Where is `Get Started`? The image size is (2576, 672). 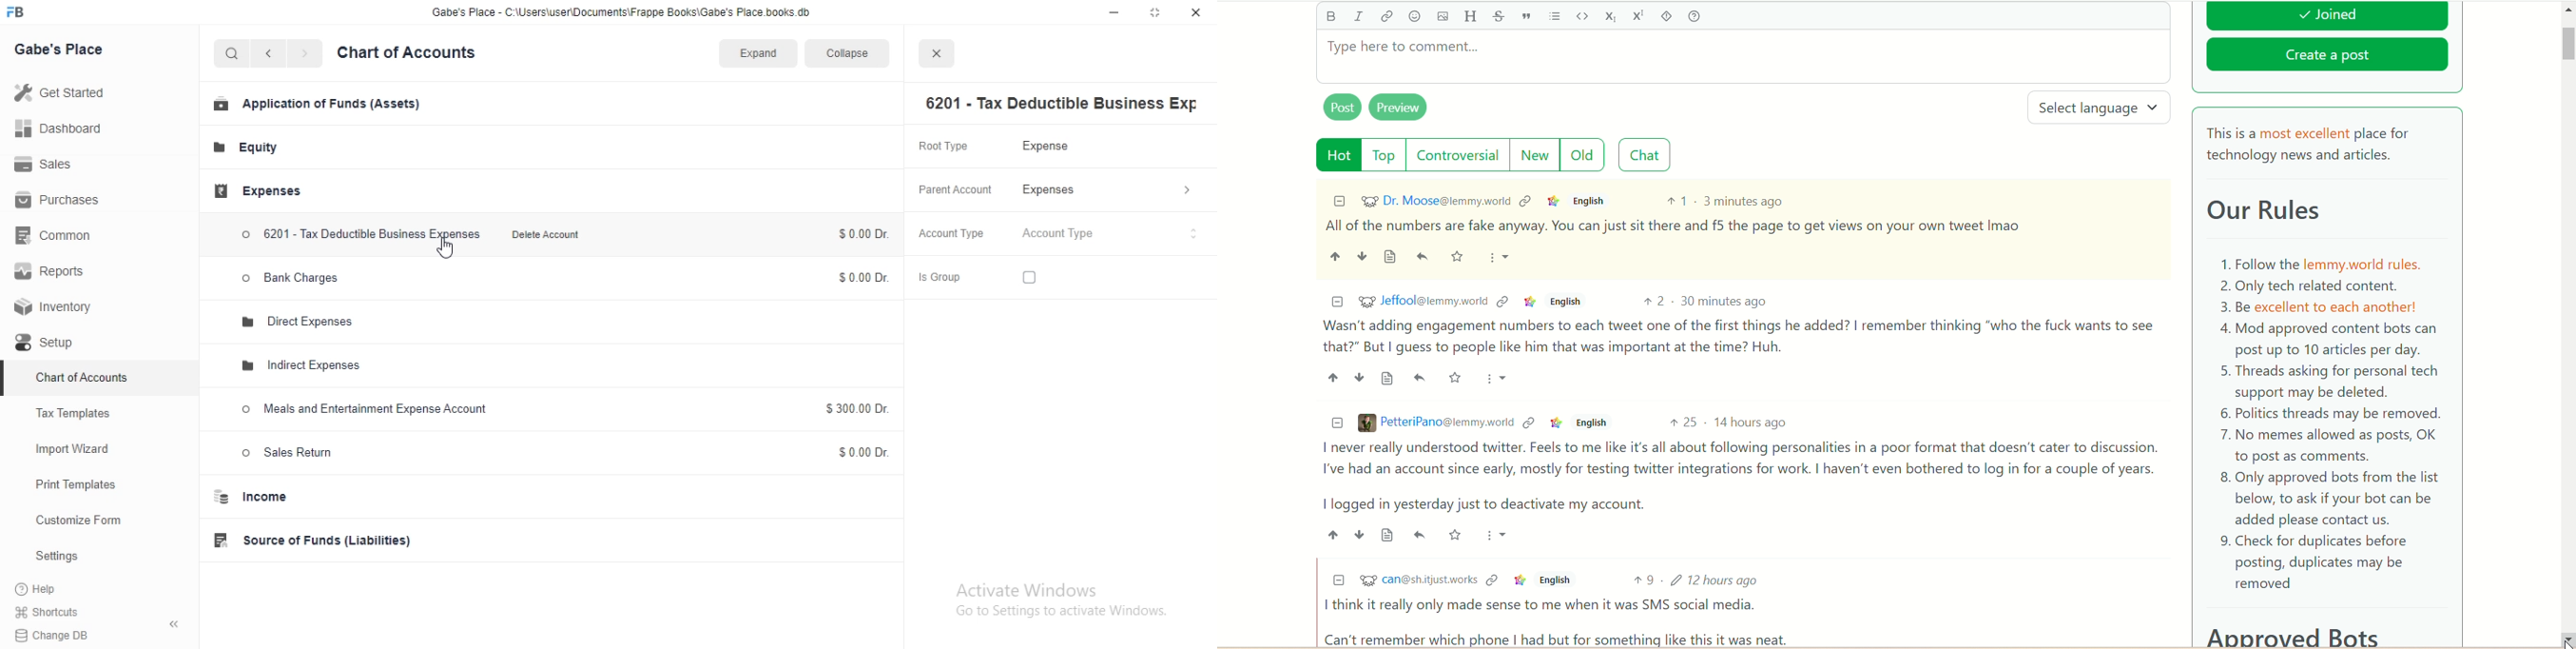
Get Started is located at coordinates (66, 91).